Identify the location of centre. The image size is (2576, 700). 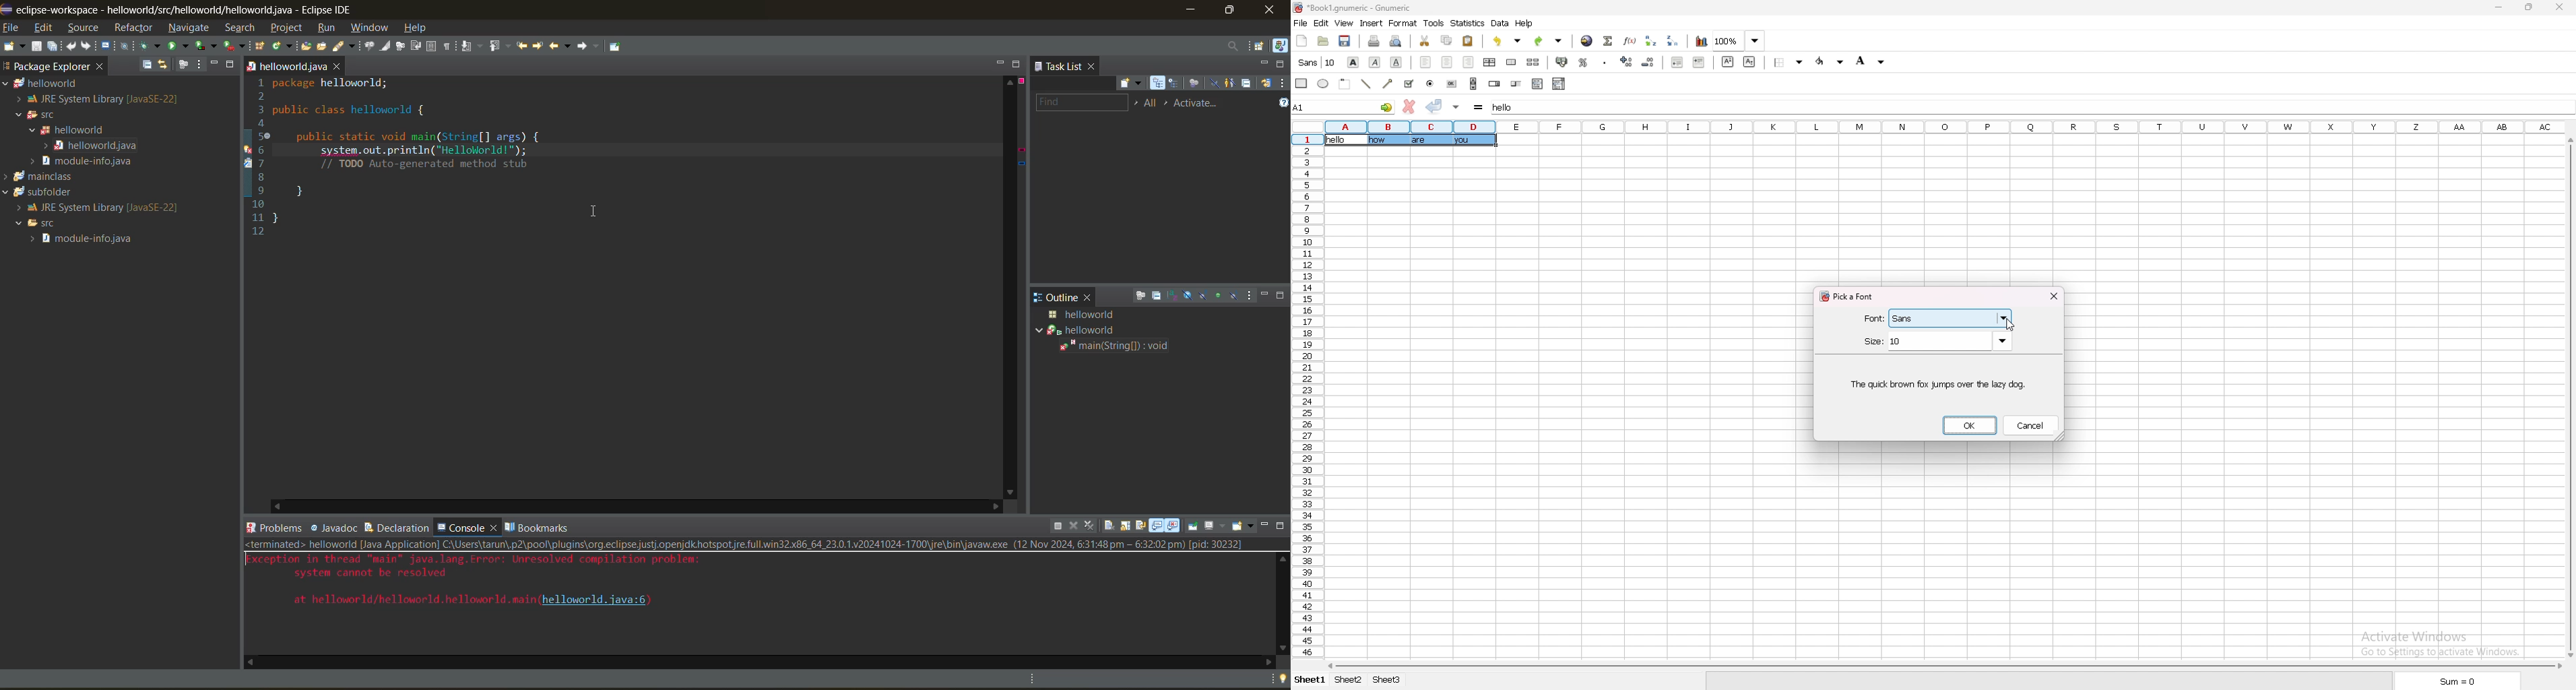
(1447, 62).